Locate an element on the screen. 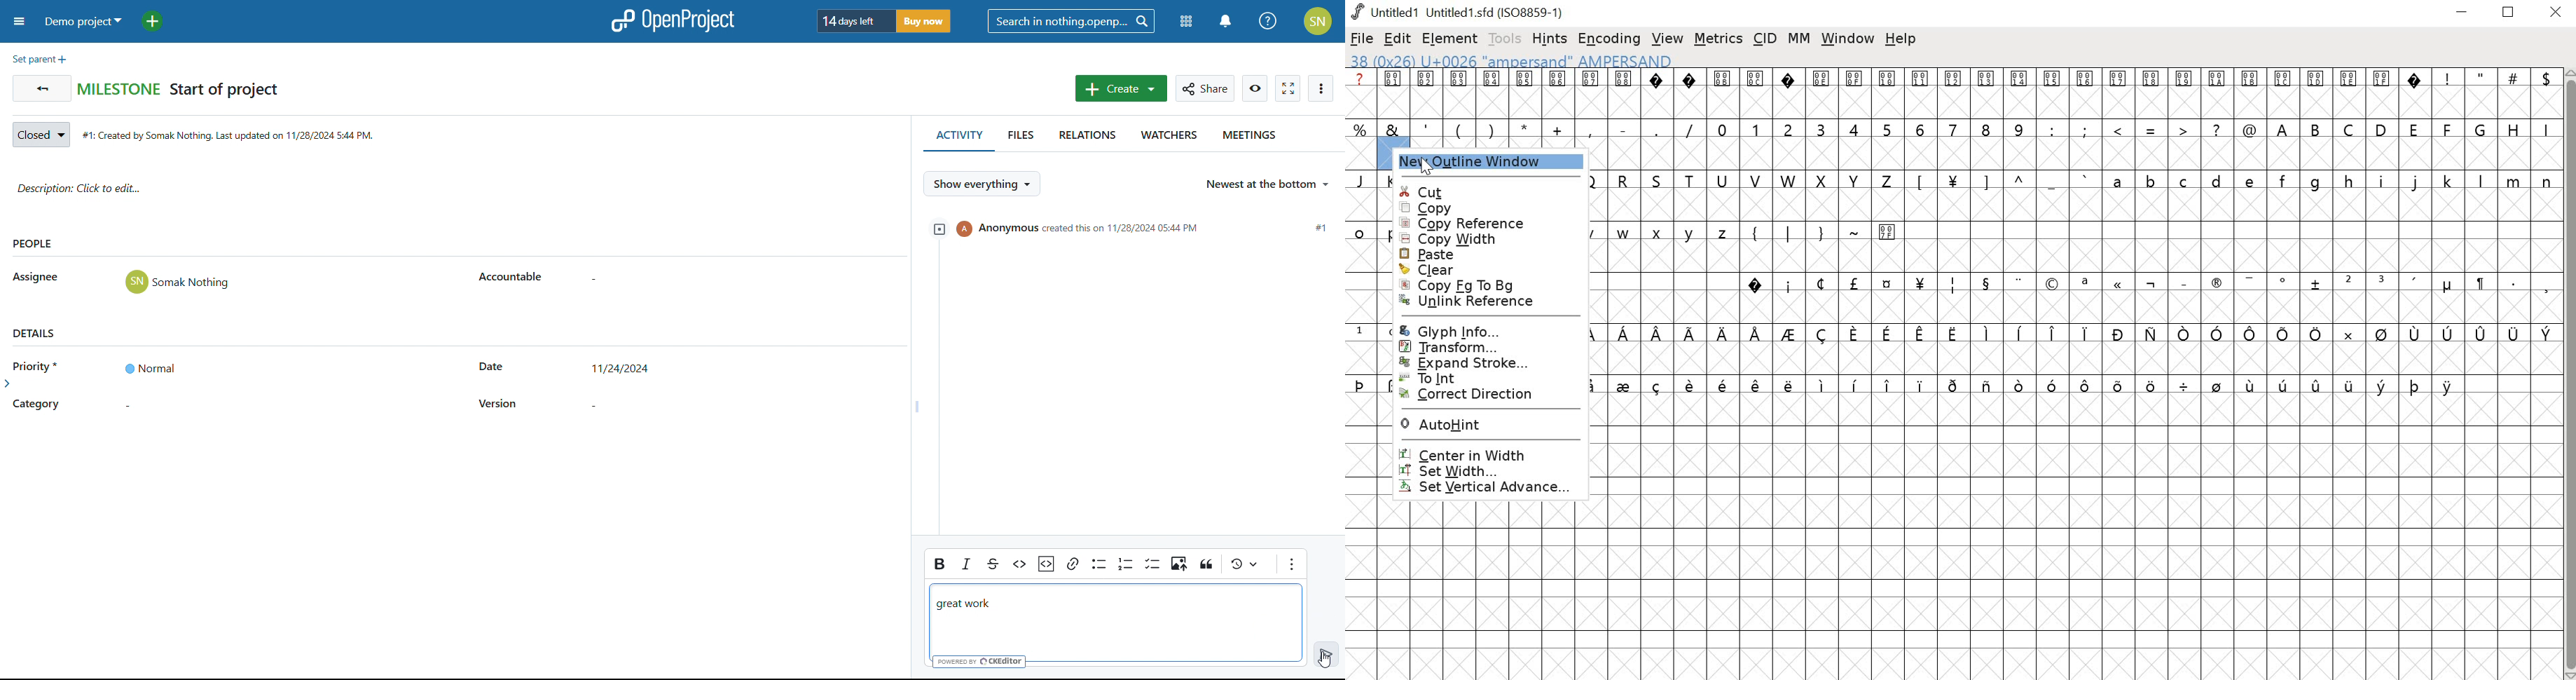 This screenshot has height=700, width=2576. 0007 is located at coordinates (1591, 93).